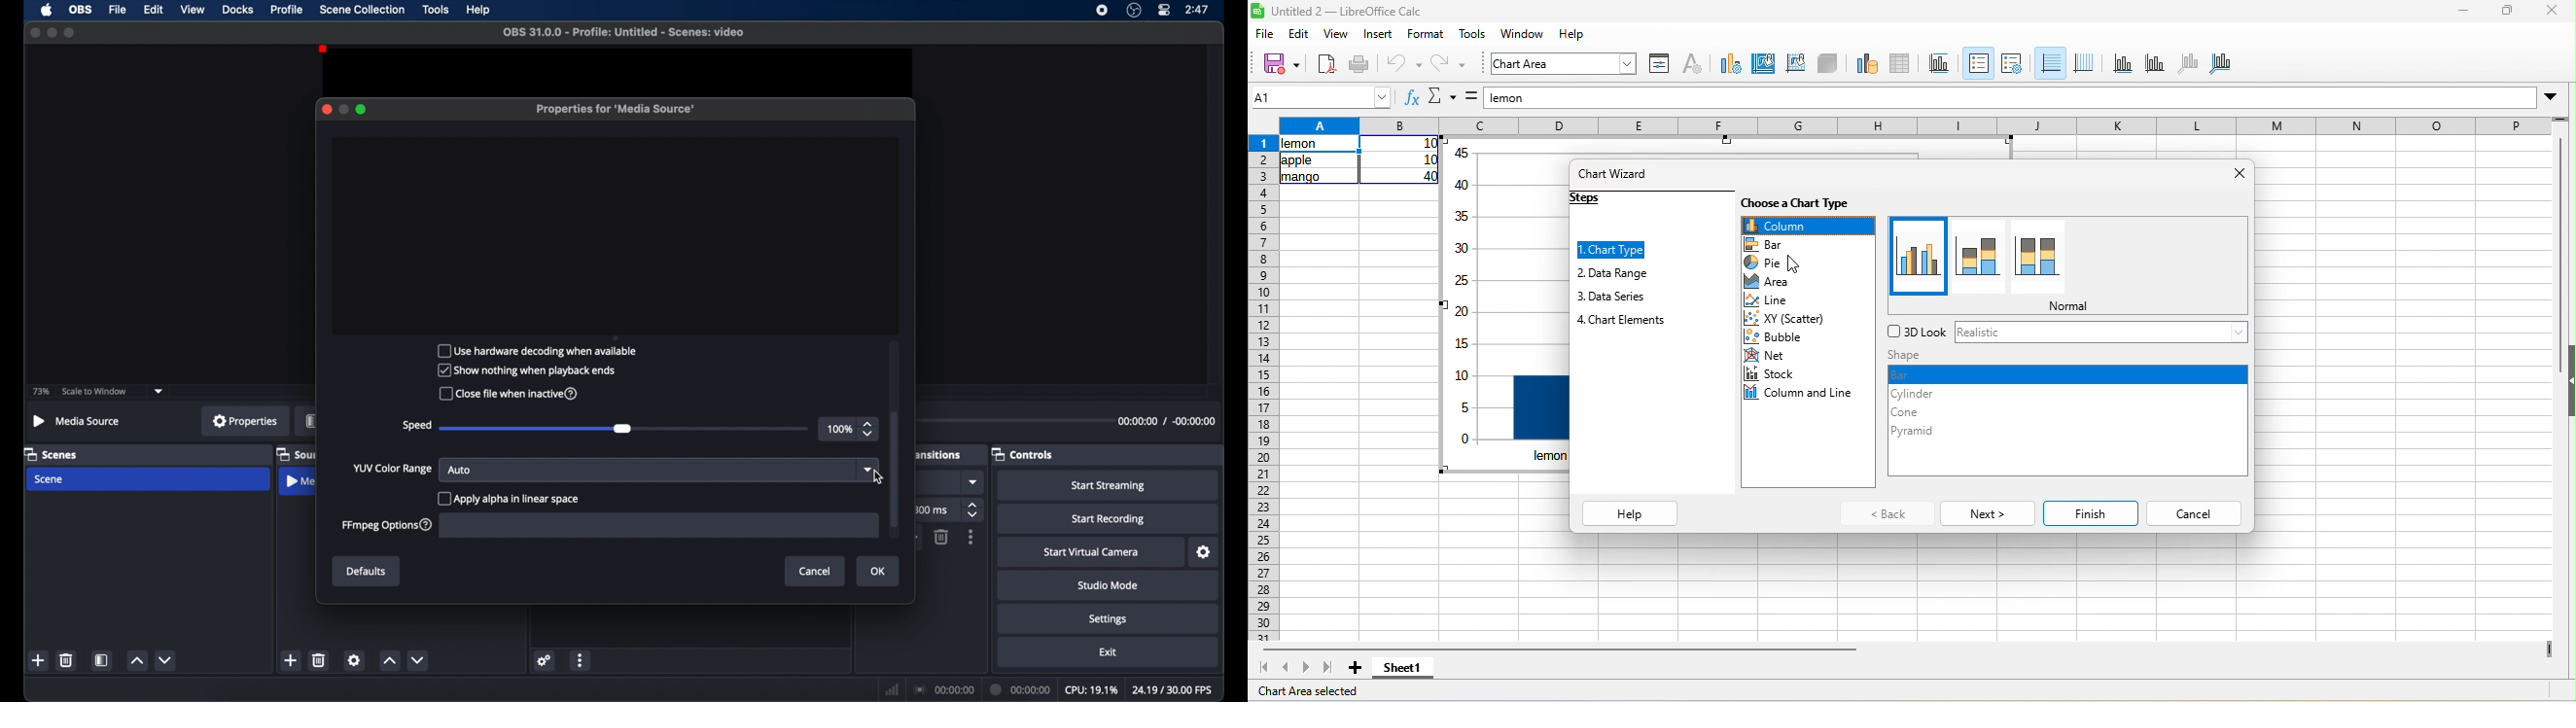 This screenshot has width=2576, height=728. I want to click on minimize, so click(343, 109).